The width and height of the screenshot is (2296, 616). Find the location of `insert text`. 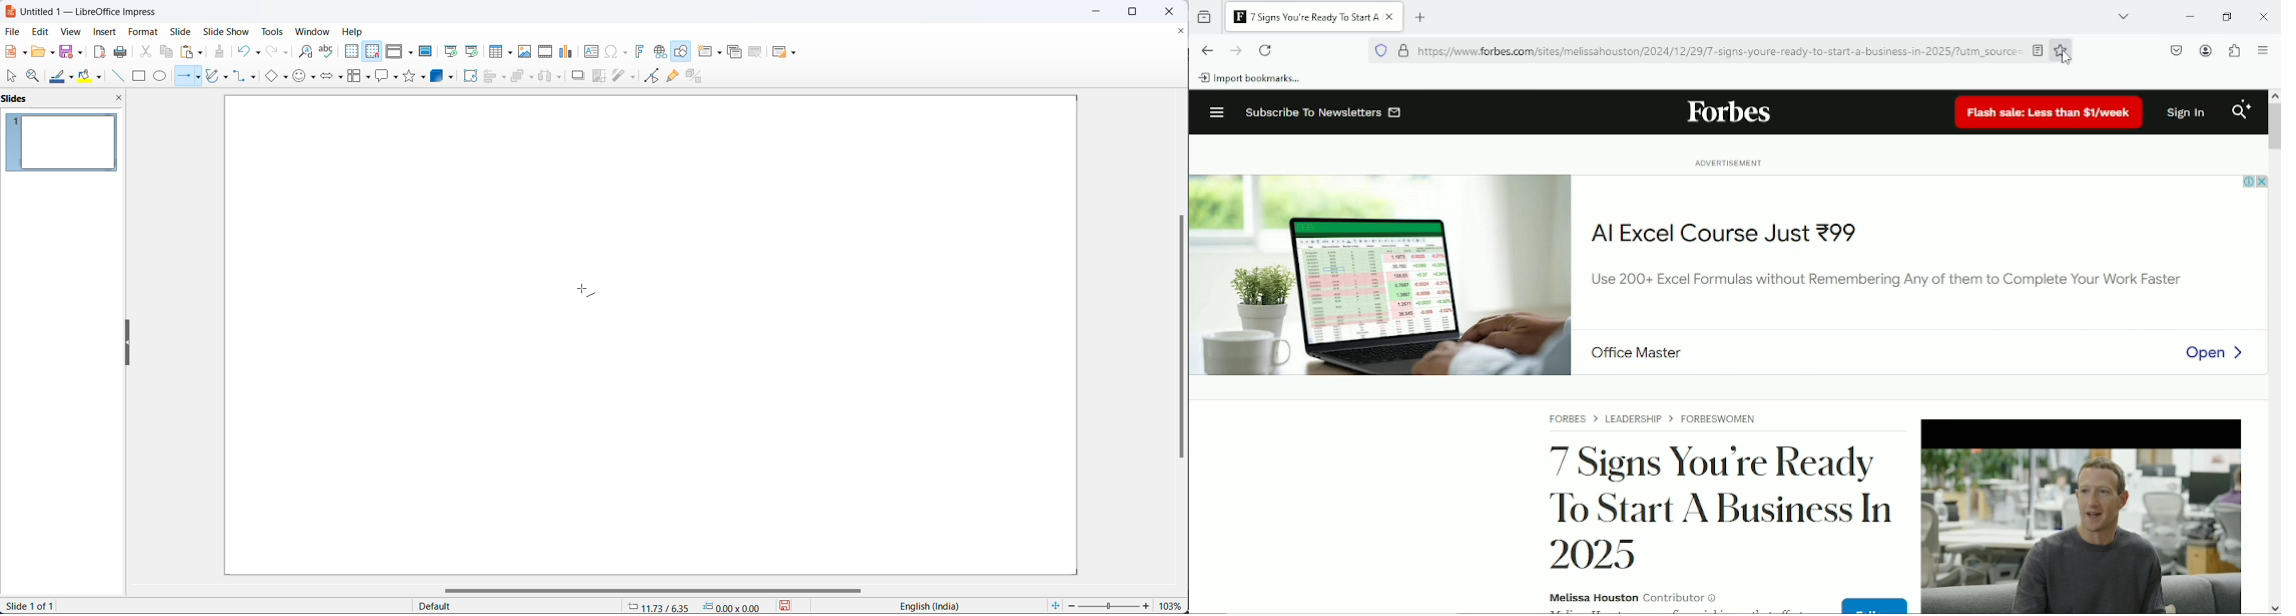

insert text is located at coordinates (589, 51).